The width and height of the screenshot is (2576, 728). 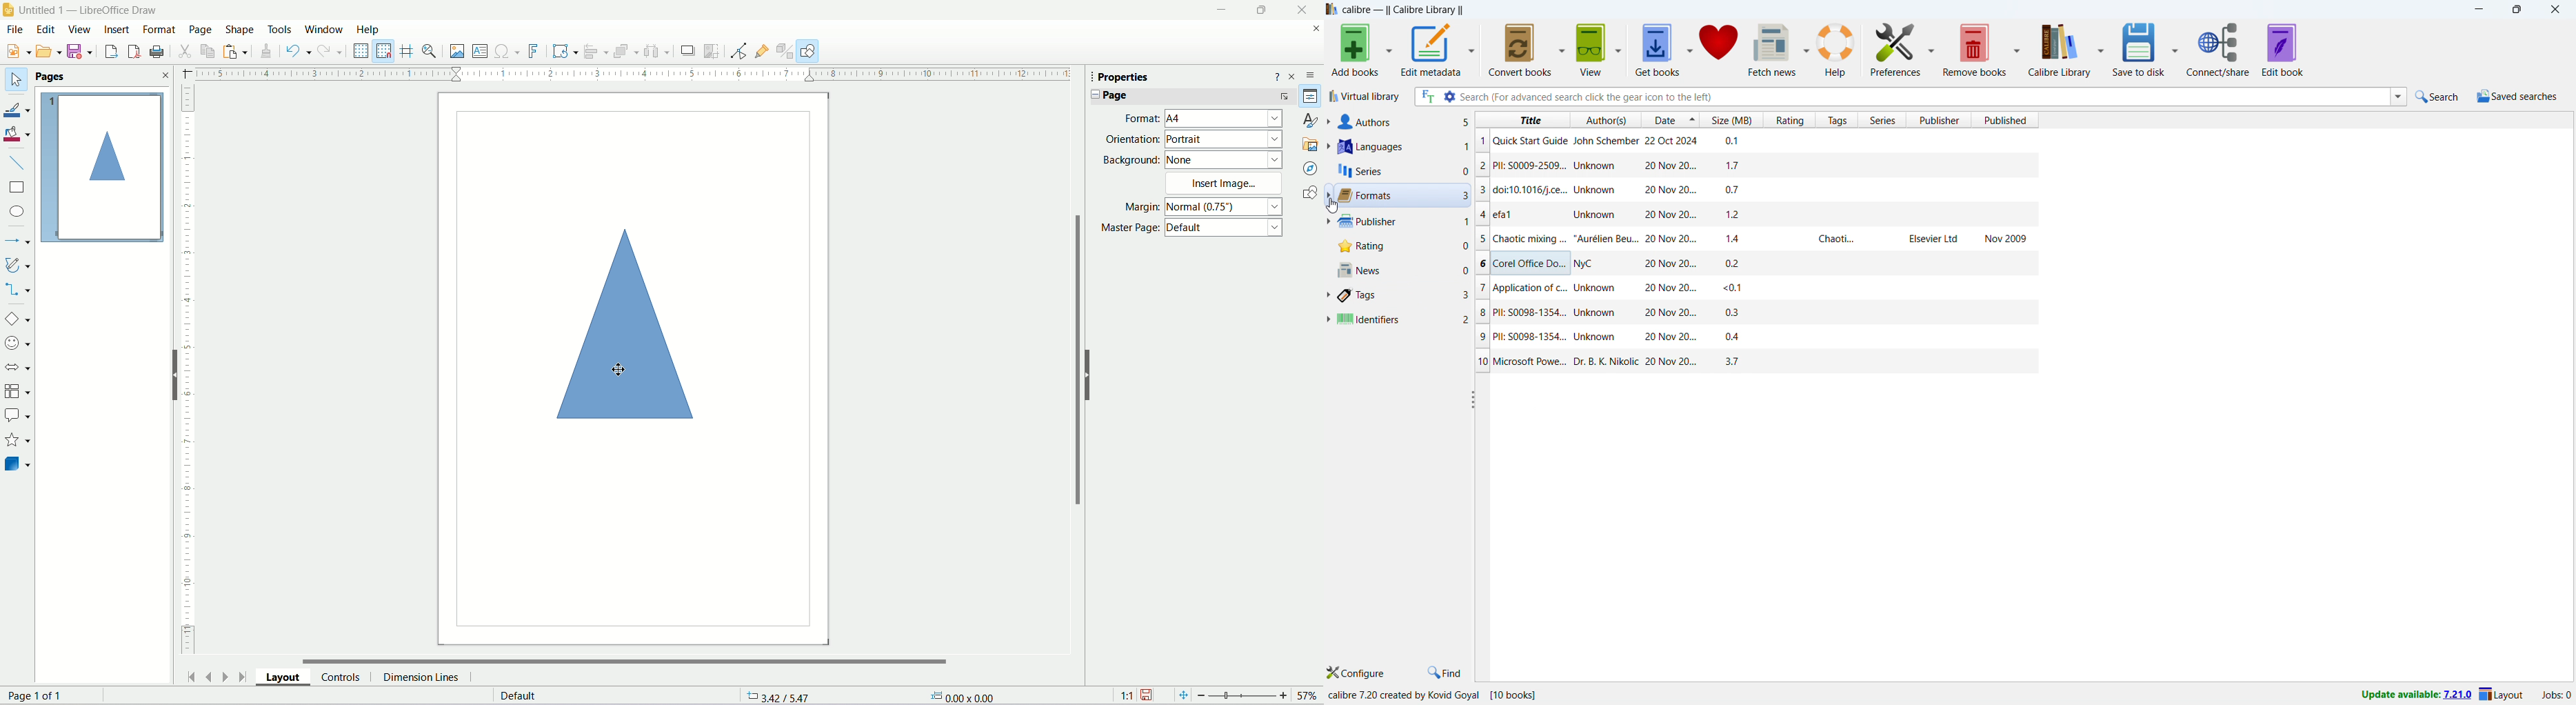 I want to click on Page, so click(x=1111, y=95).